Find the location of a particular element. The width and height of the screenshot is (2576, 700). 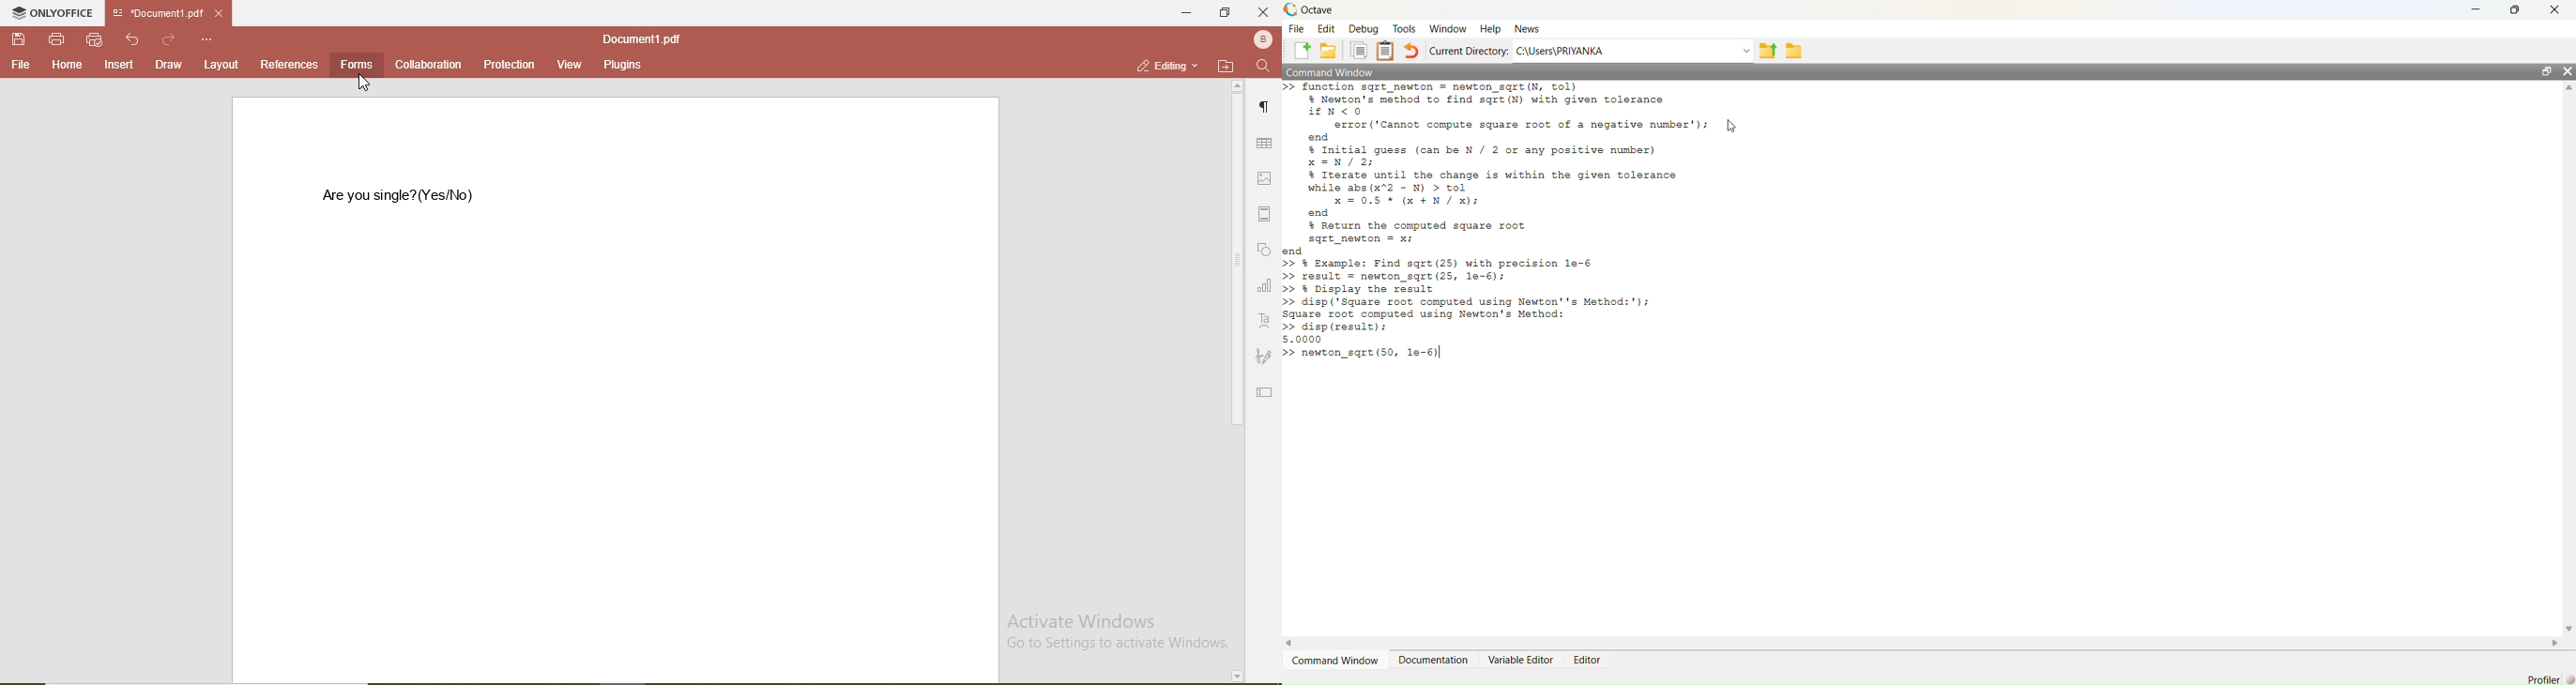

restore is located at coordinates (1227, 15).